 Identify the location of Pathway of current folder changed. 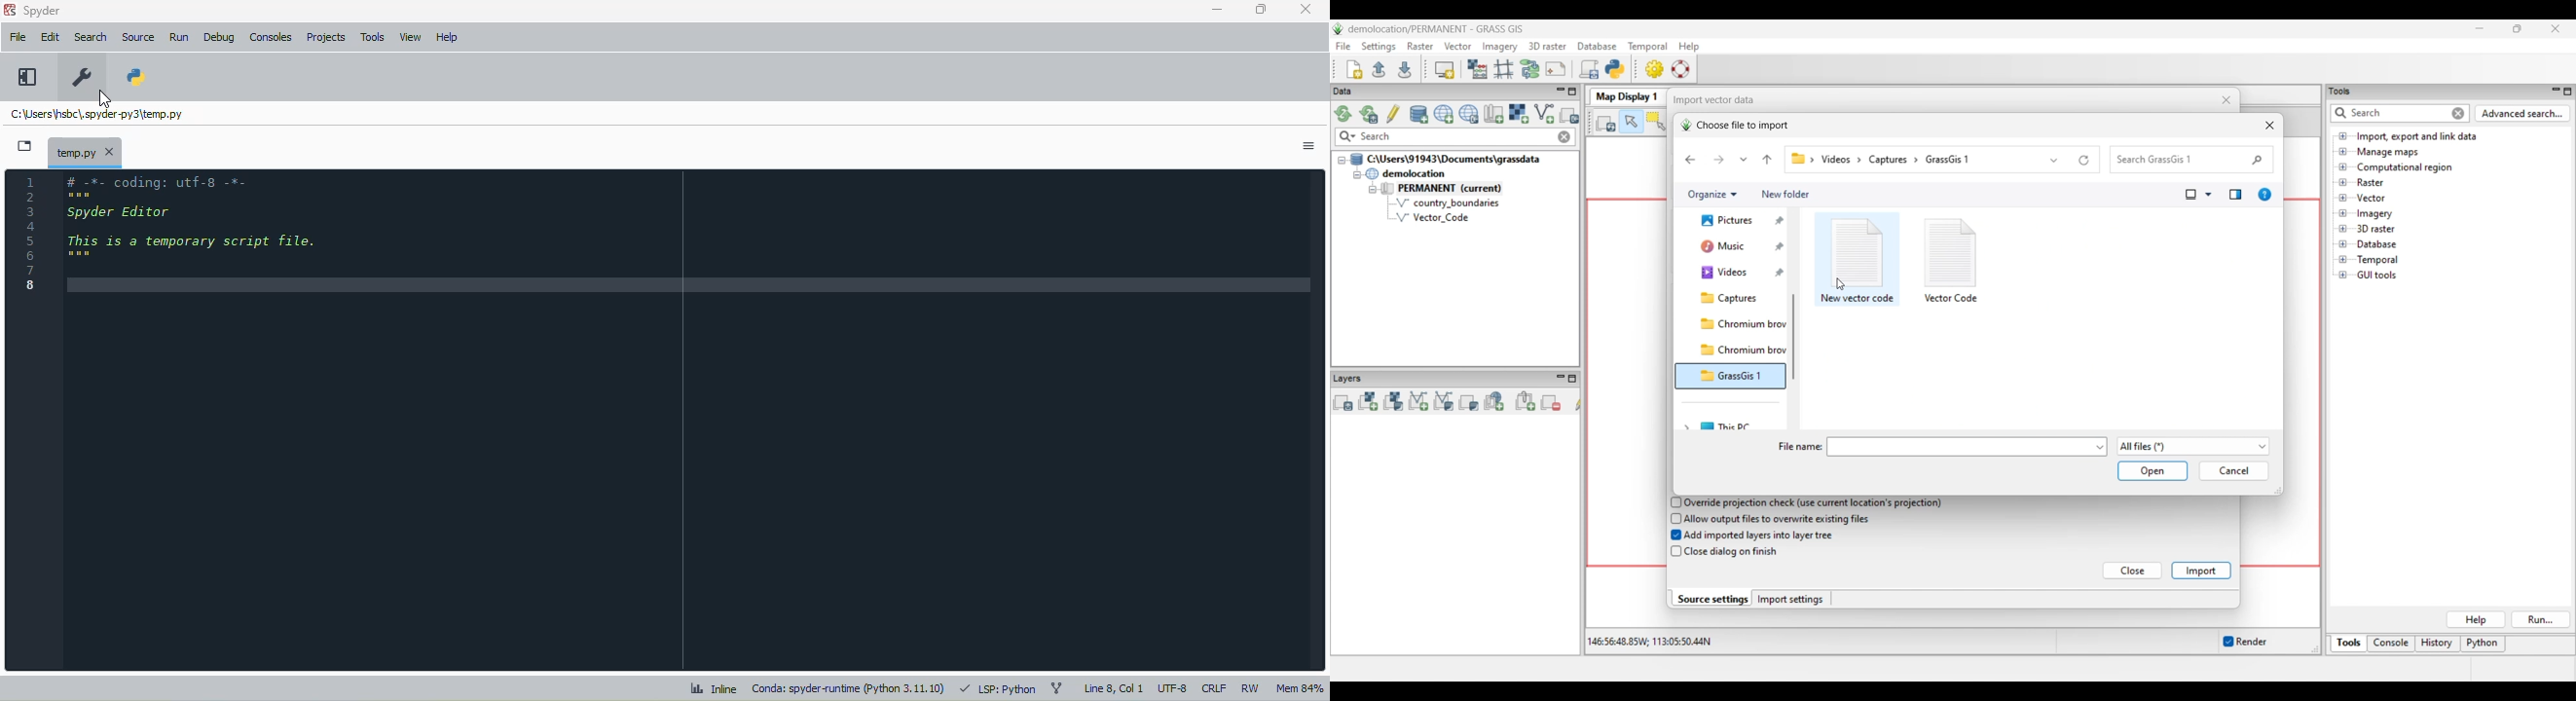
(1799, 159).